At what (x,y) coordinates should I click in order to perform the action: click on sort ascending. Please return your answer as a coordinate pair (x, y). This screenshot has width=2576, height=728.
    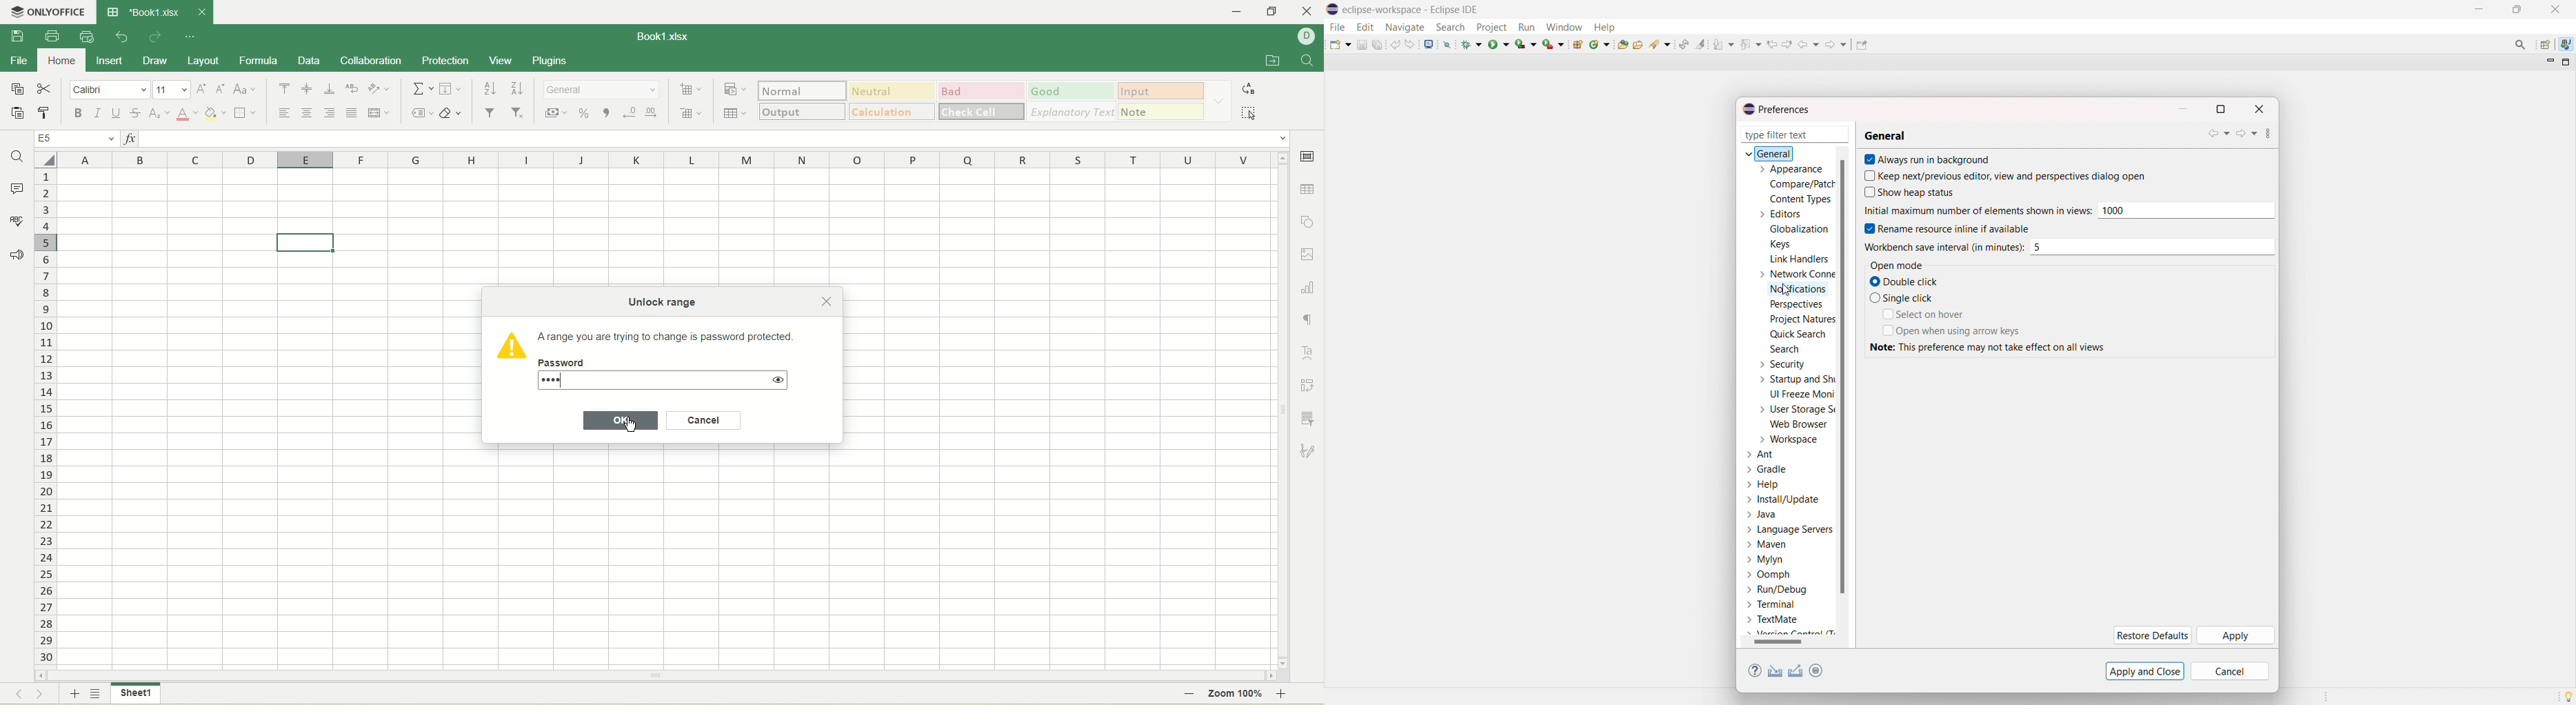
    Looking at the image, I should click on (491, 89).